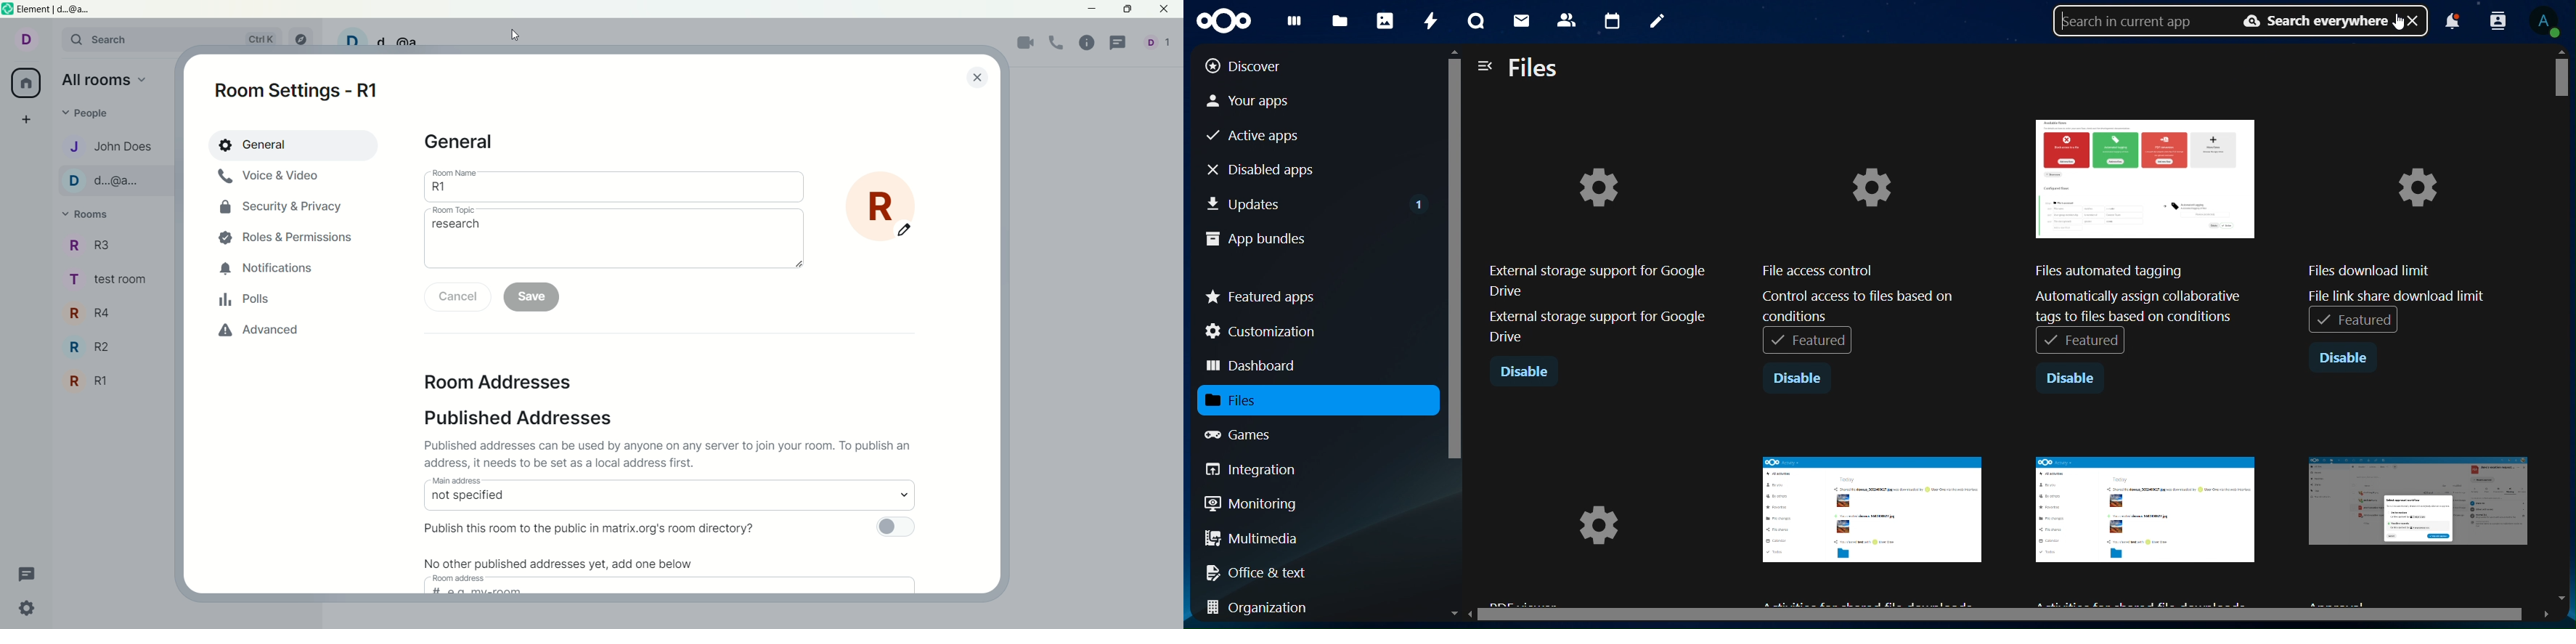 The height and width of the screenshot is (644, 2576). What do you see at coordinates (1595, 253) in the screenshot?
I see `external storage support for google drive external storage support for google drive` at bounding box center [1595, 253].